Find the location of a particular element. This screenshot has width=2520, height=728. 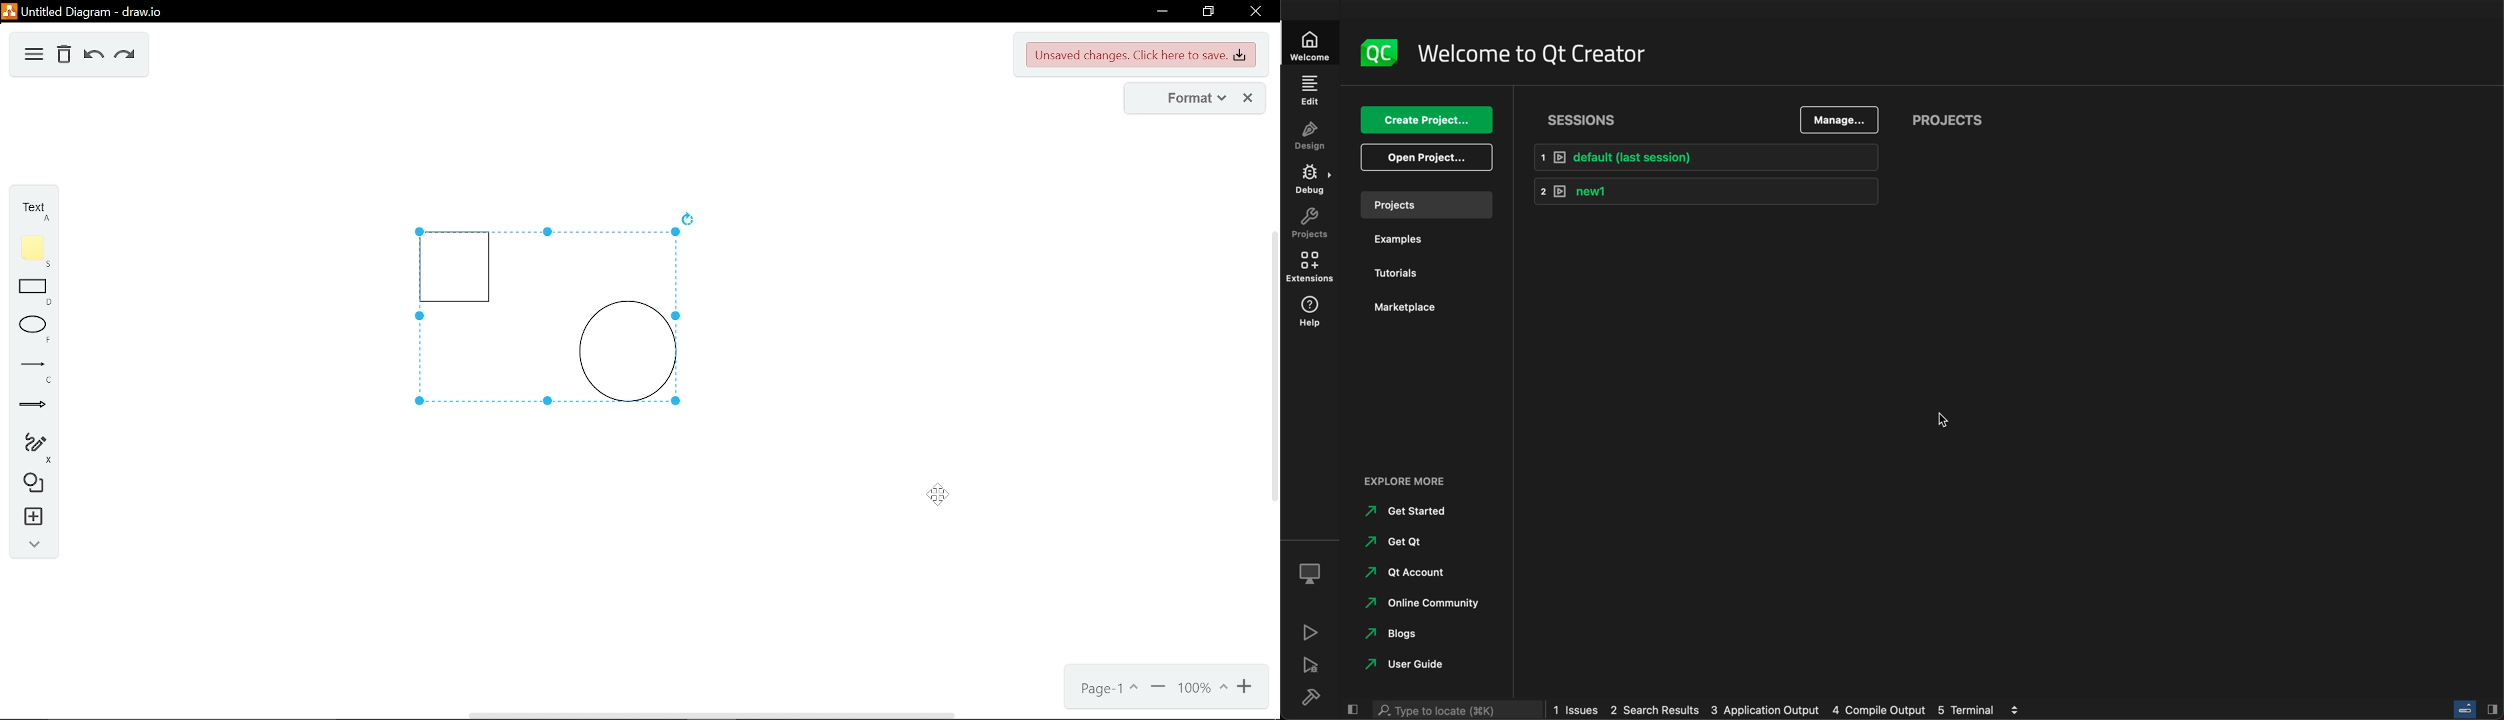

Type to locate (K) is located at coordinates (1456, 710).